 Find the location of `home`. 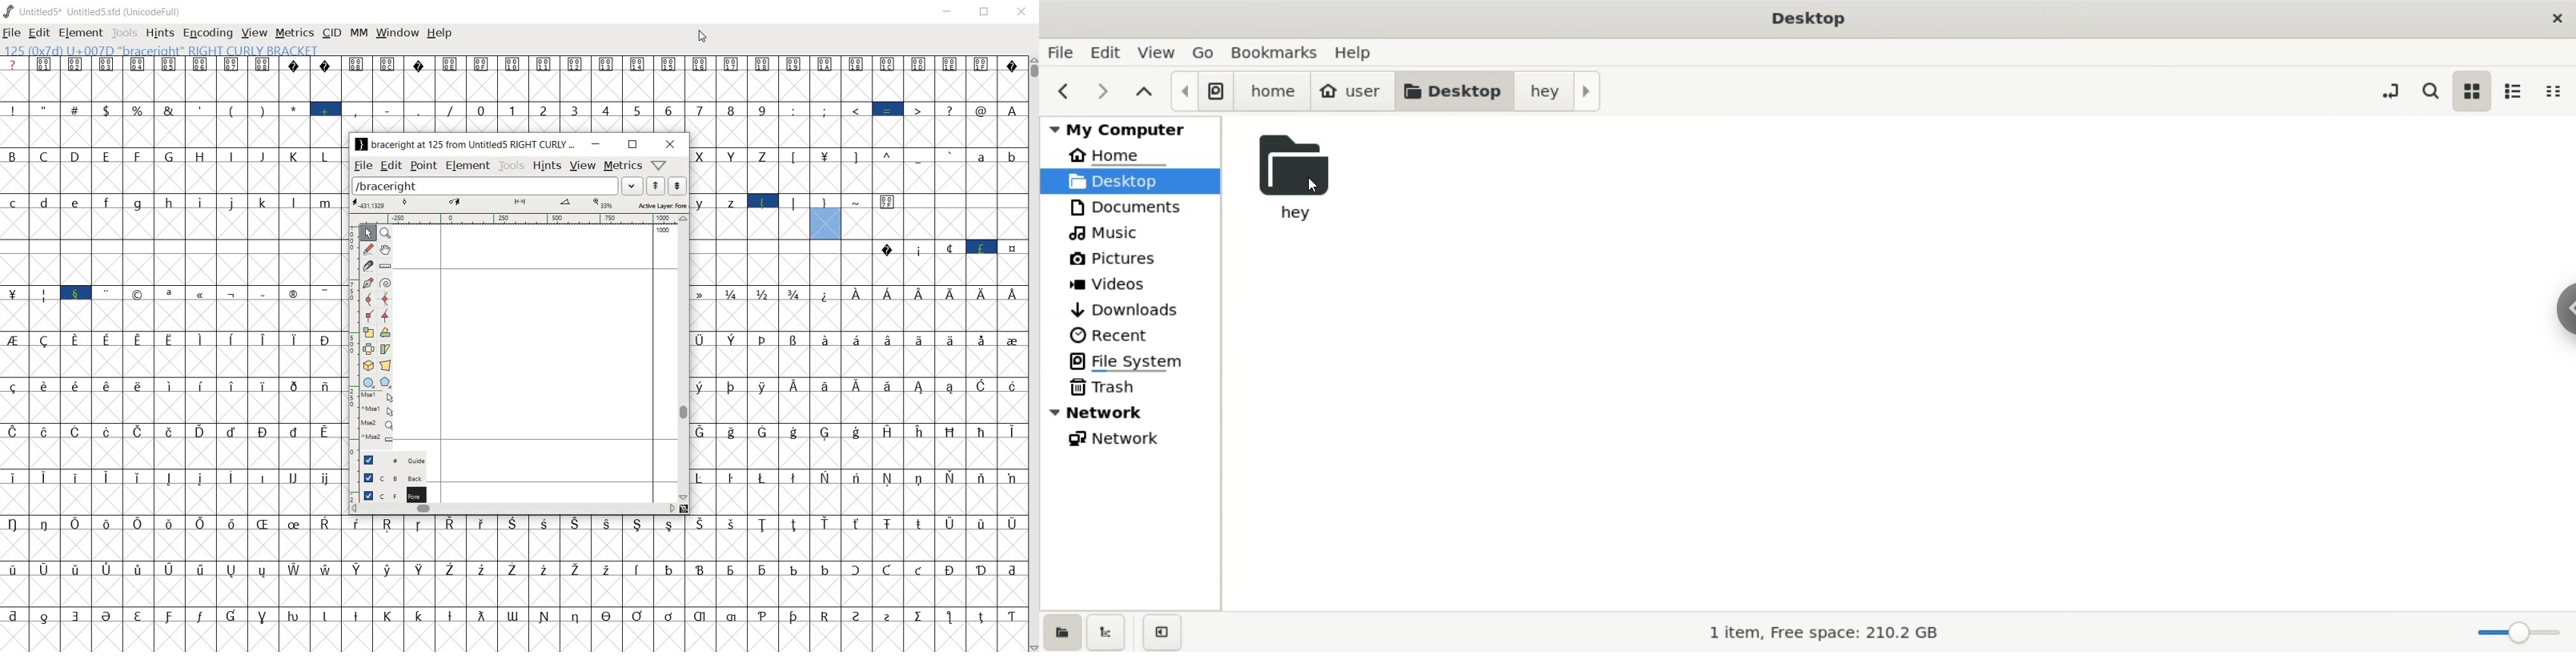

home is located at coordinates (1272, 92).